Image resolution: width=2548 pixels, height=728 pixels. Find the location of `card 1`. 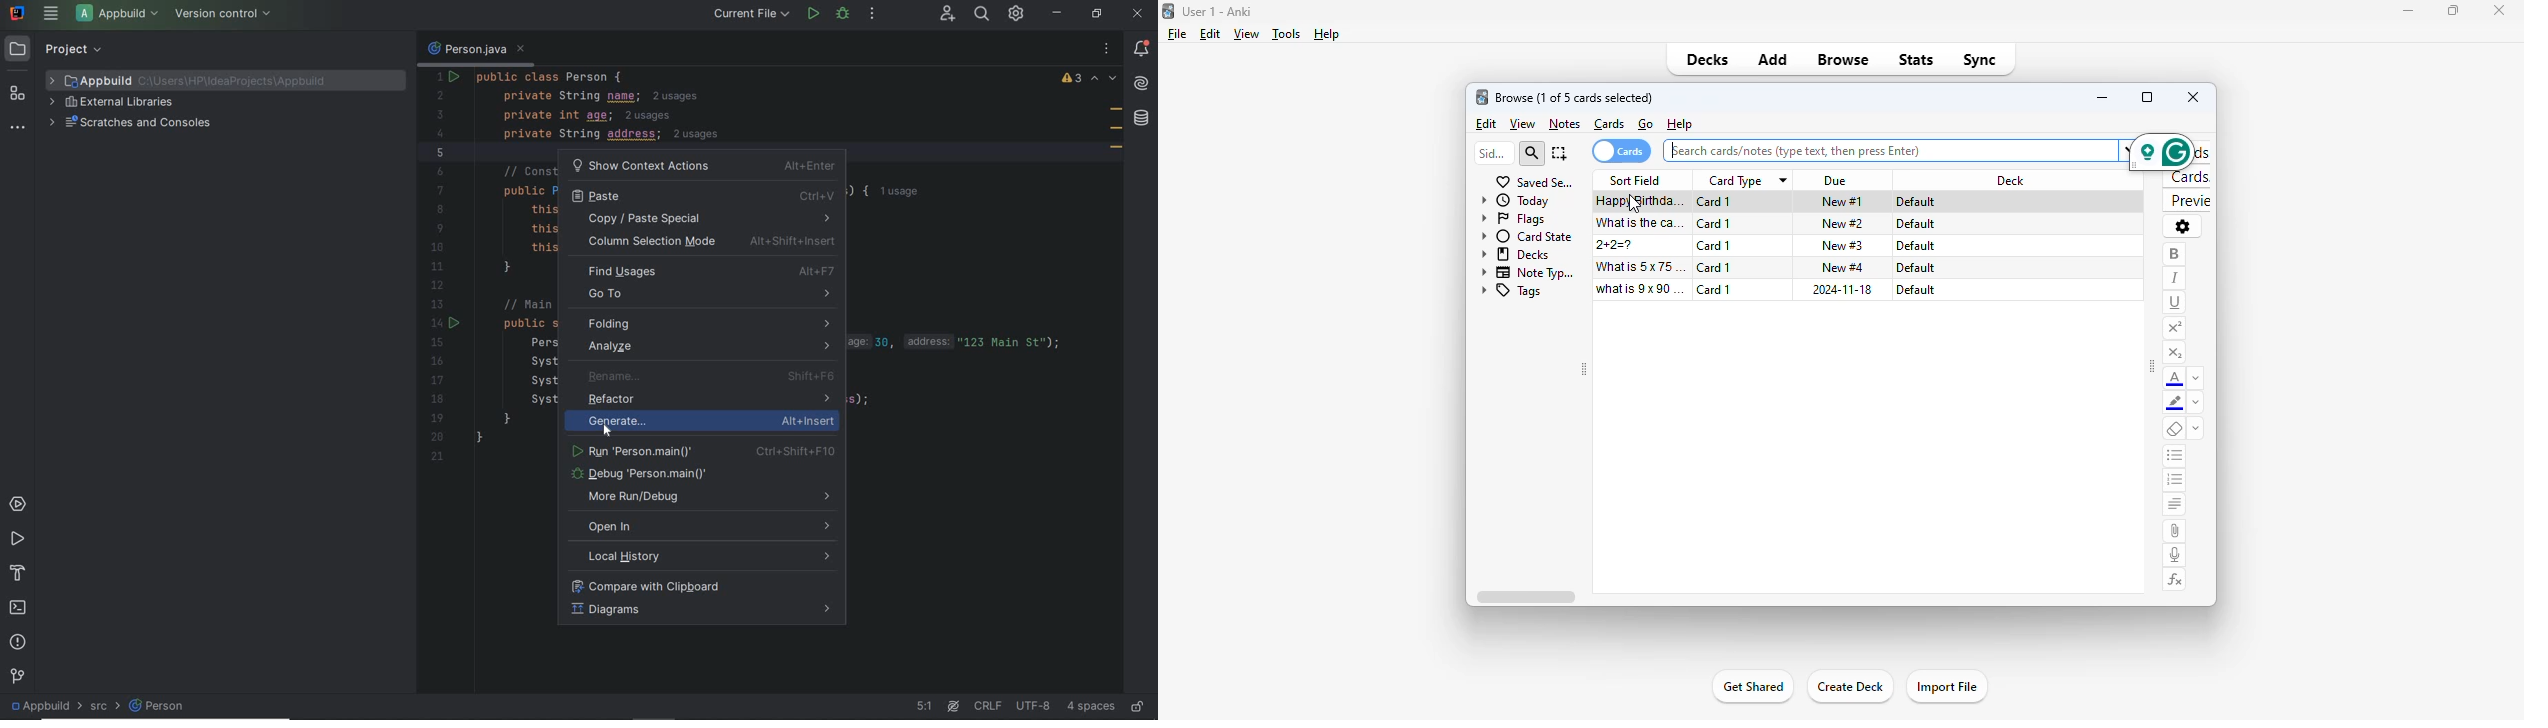

card 1 is located at coordinates (1715, 202).